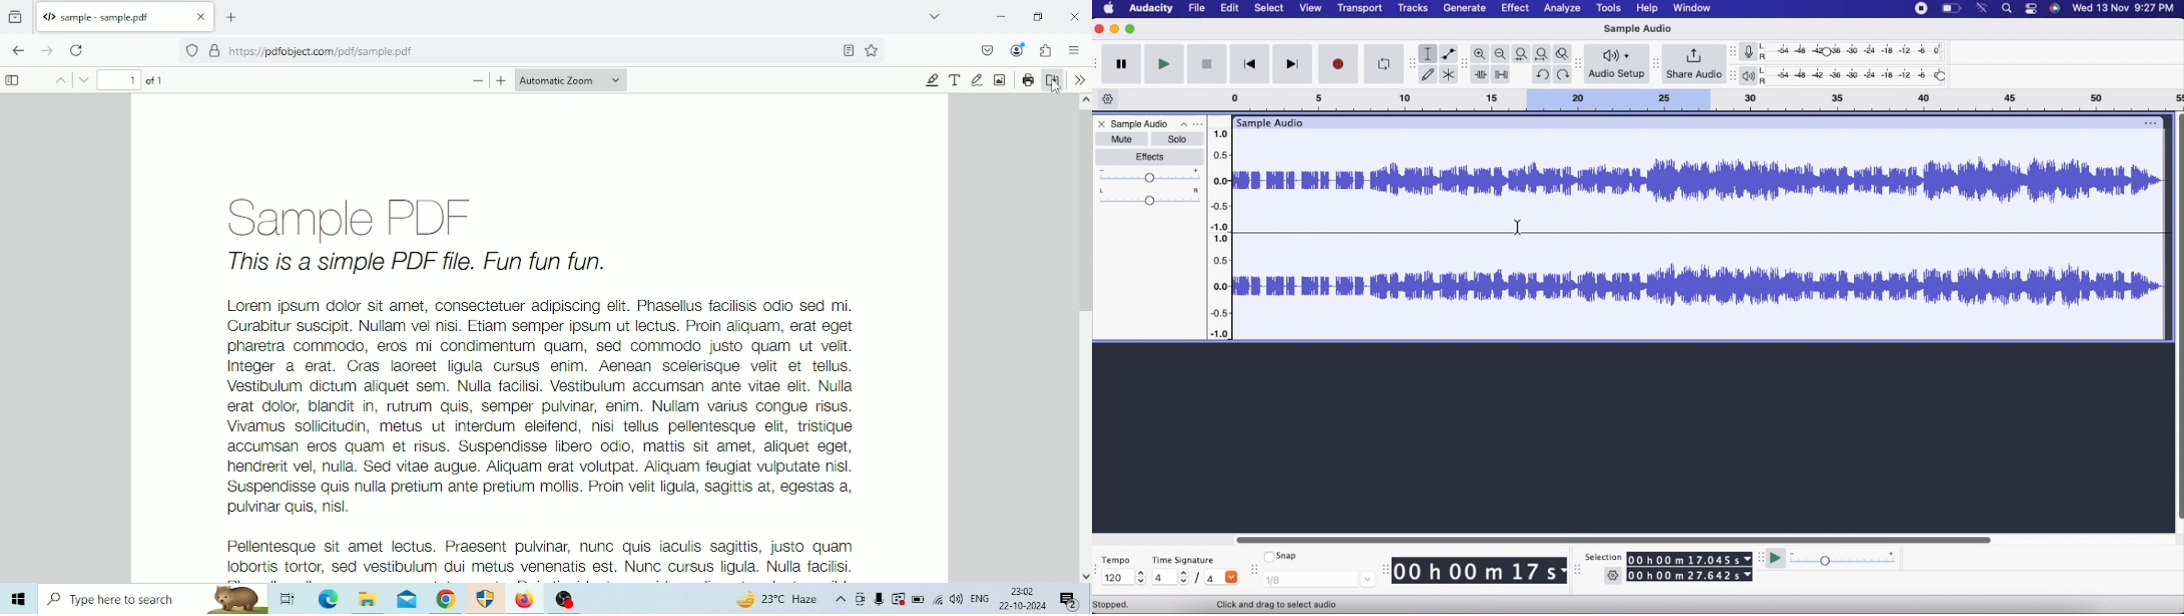  Describe the element at coordinates (1466, 65) in the screenshot. I see `move toolbar` at that location.